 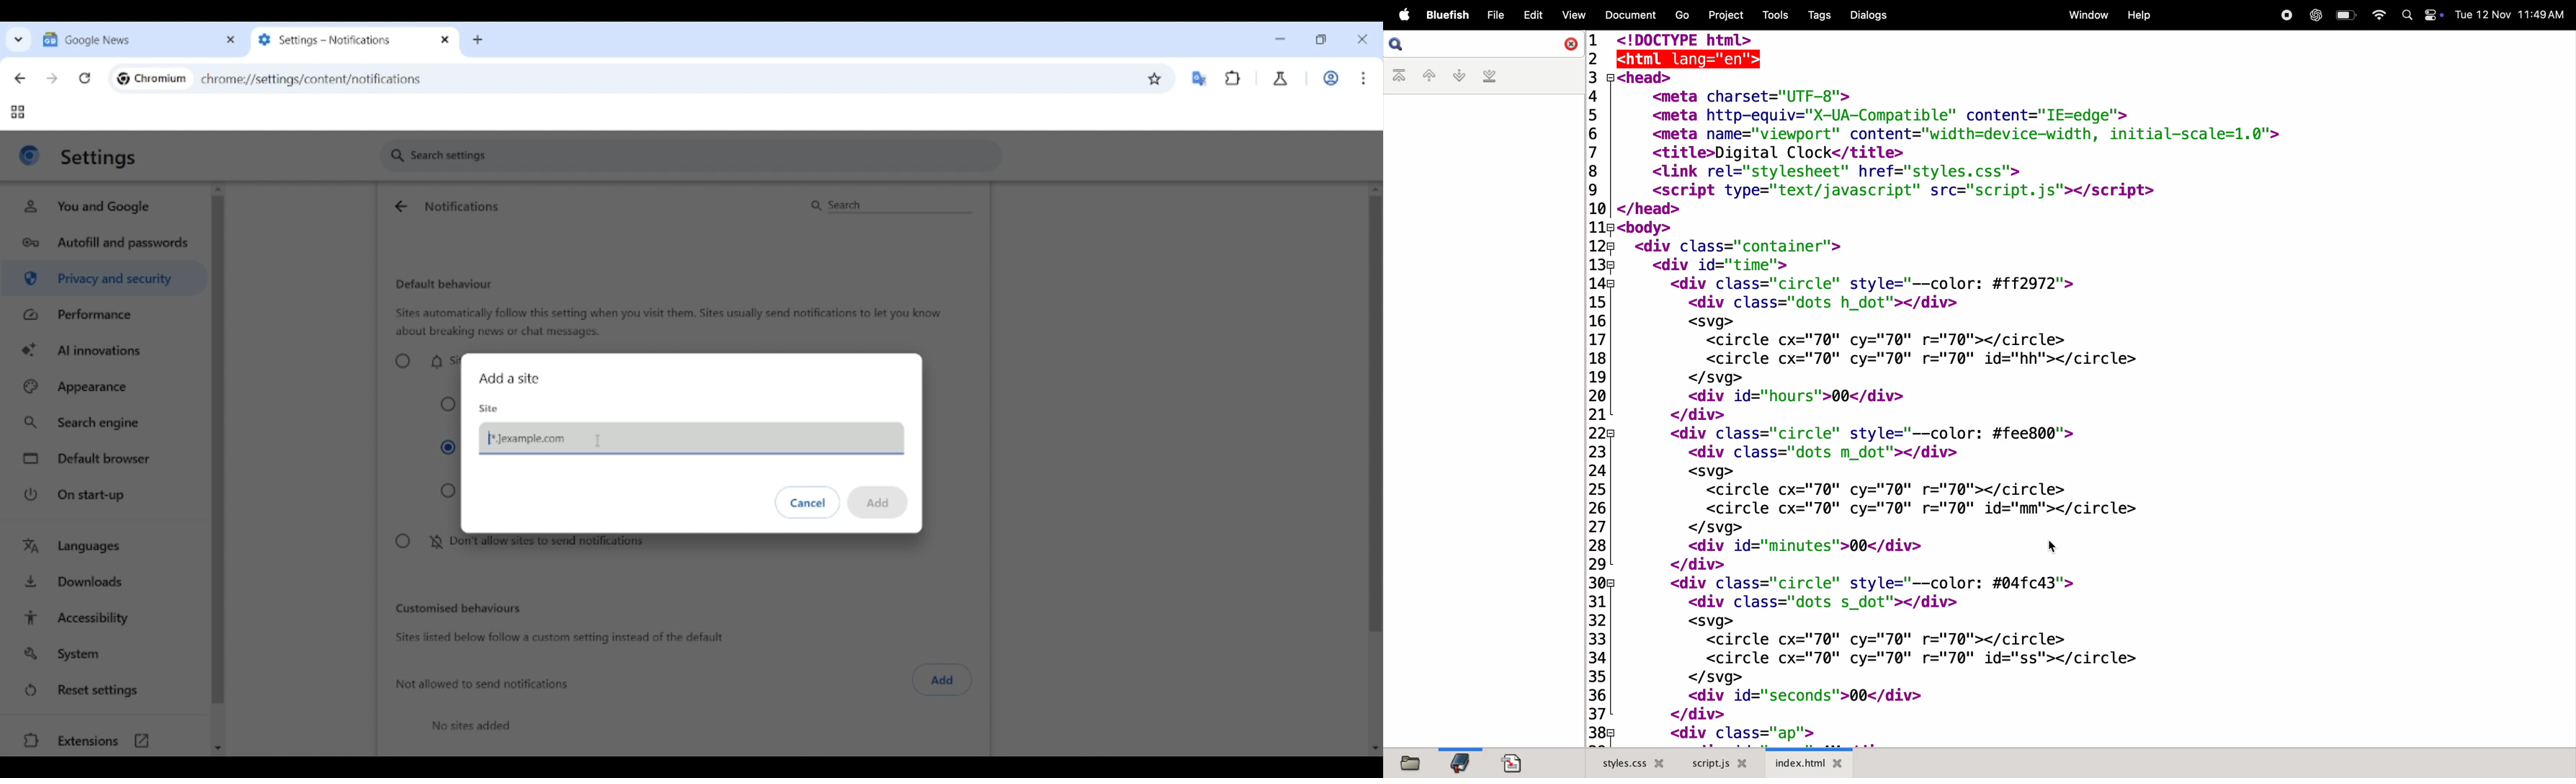 I want to click on Search tabs, so click(x=19, y=39).